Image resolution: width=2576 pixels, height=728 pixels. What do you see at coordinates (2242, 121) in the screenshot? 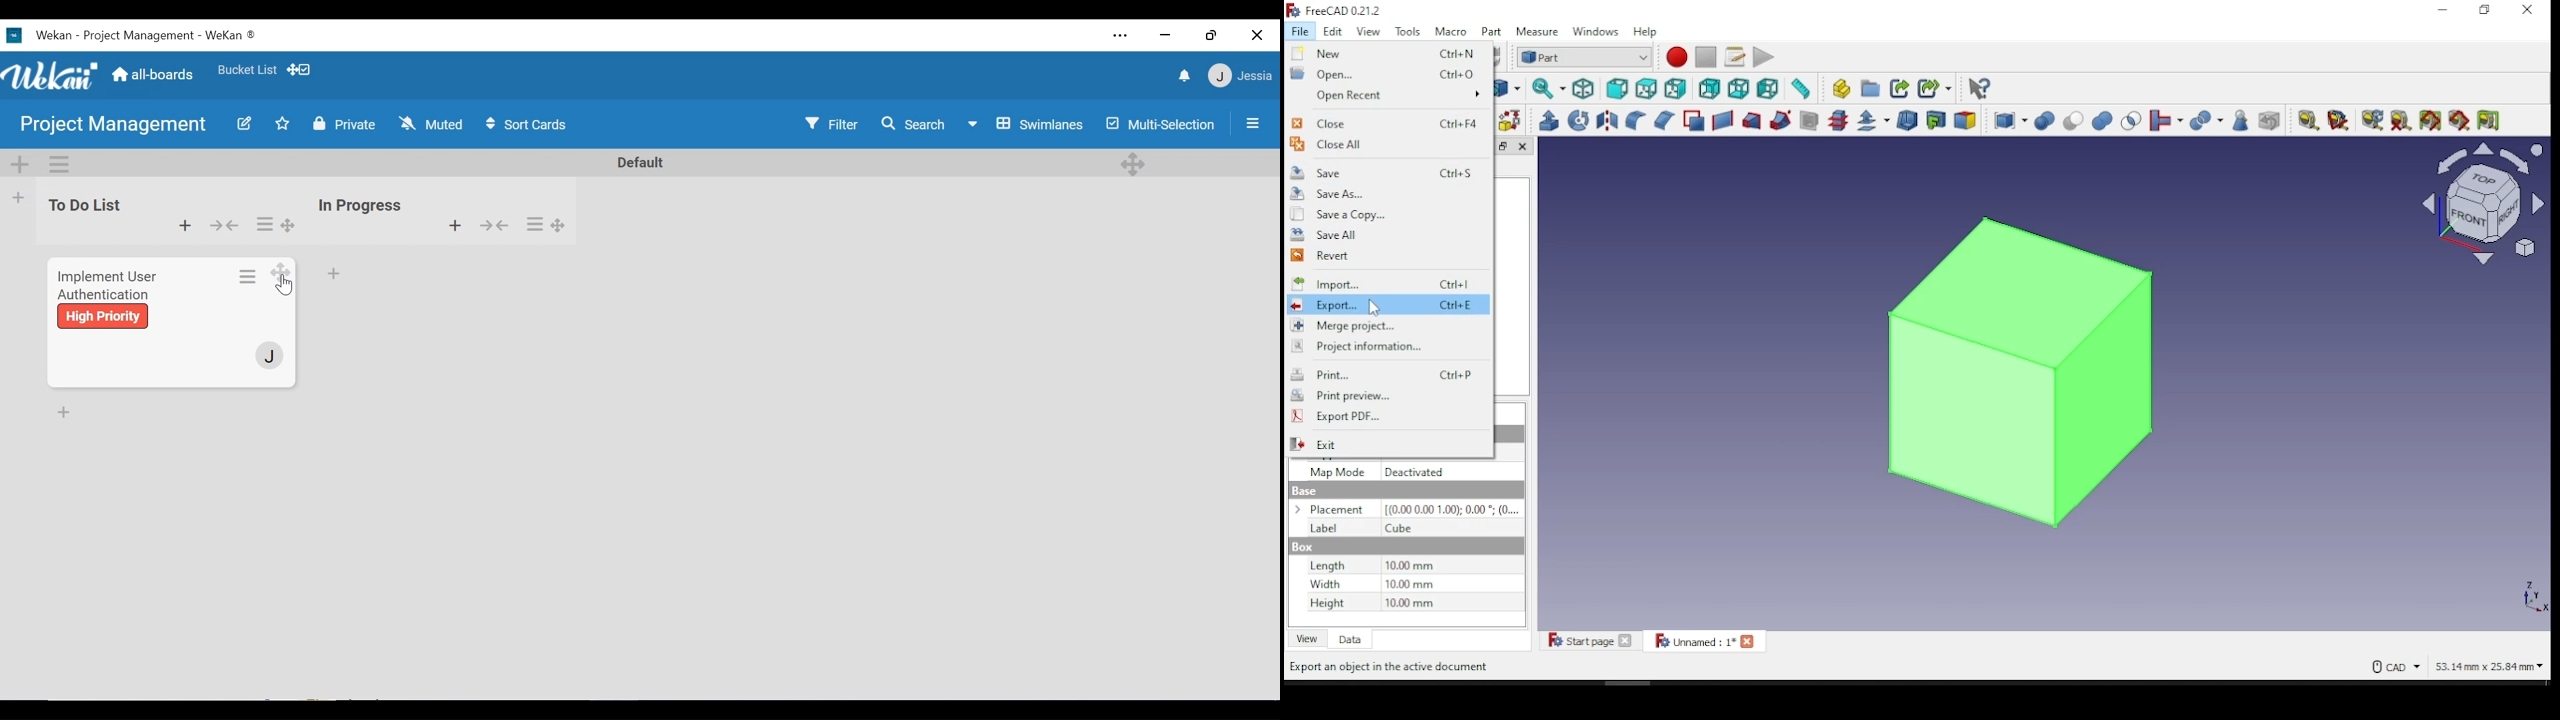
I see `check geometry` at bounding box center [2242, 121].